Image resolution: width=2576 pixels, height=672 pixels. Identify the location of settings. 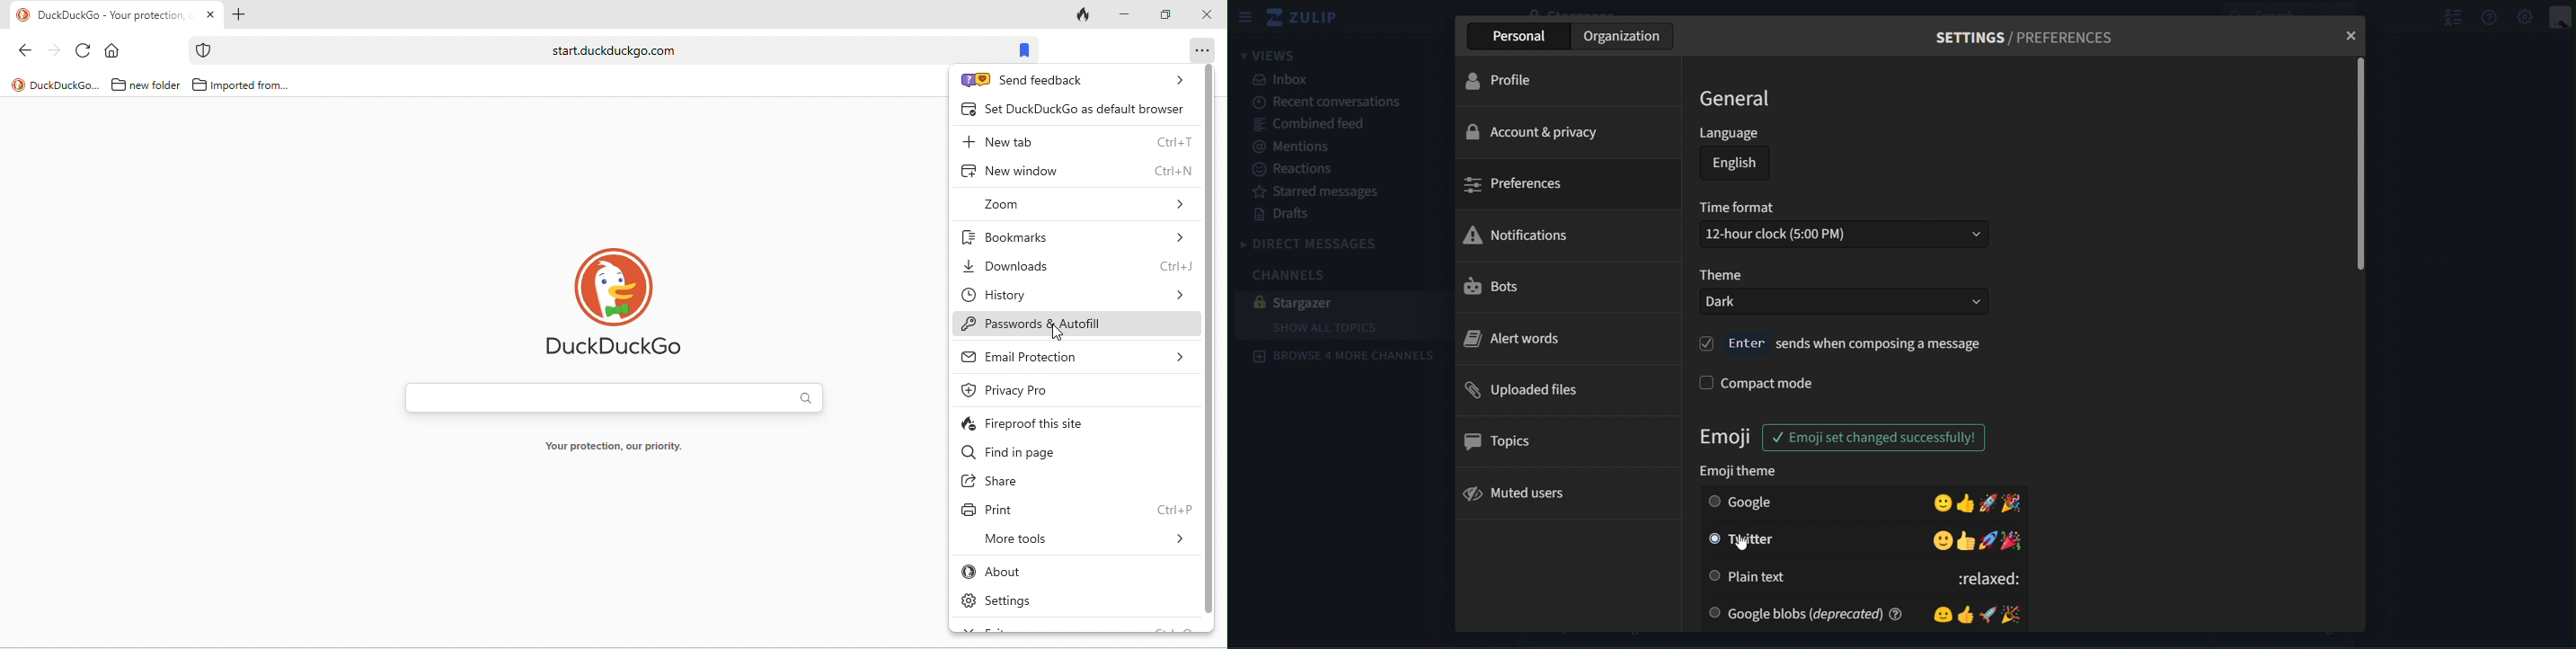
(1005, 598).